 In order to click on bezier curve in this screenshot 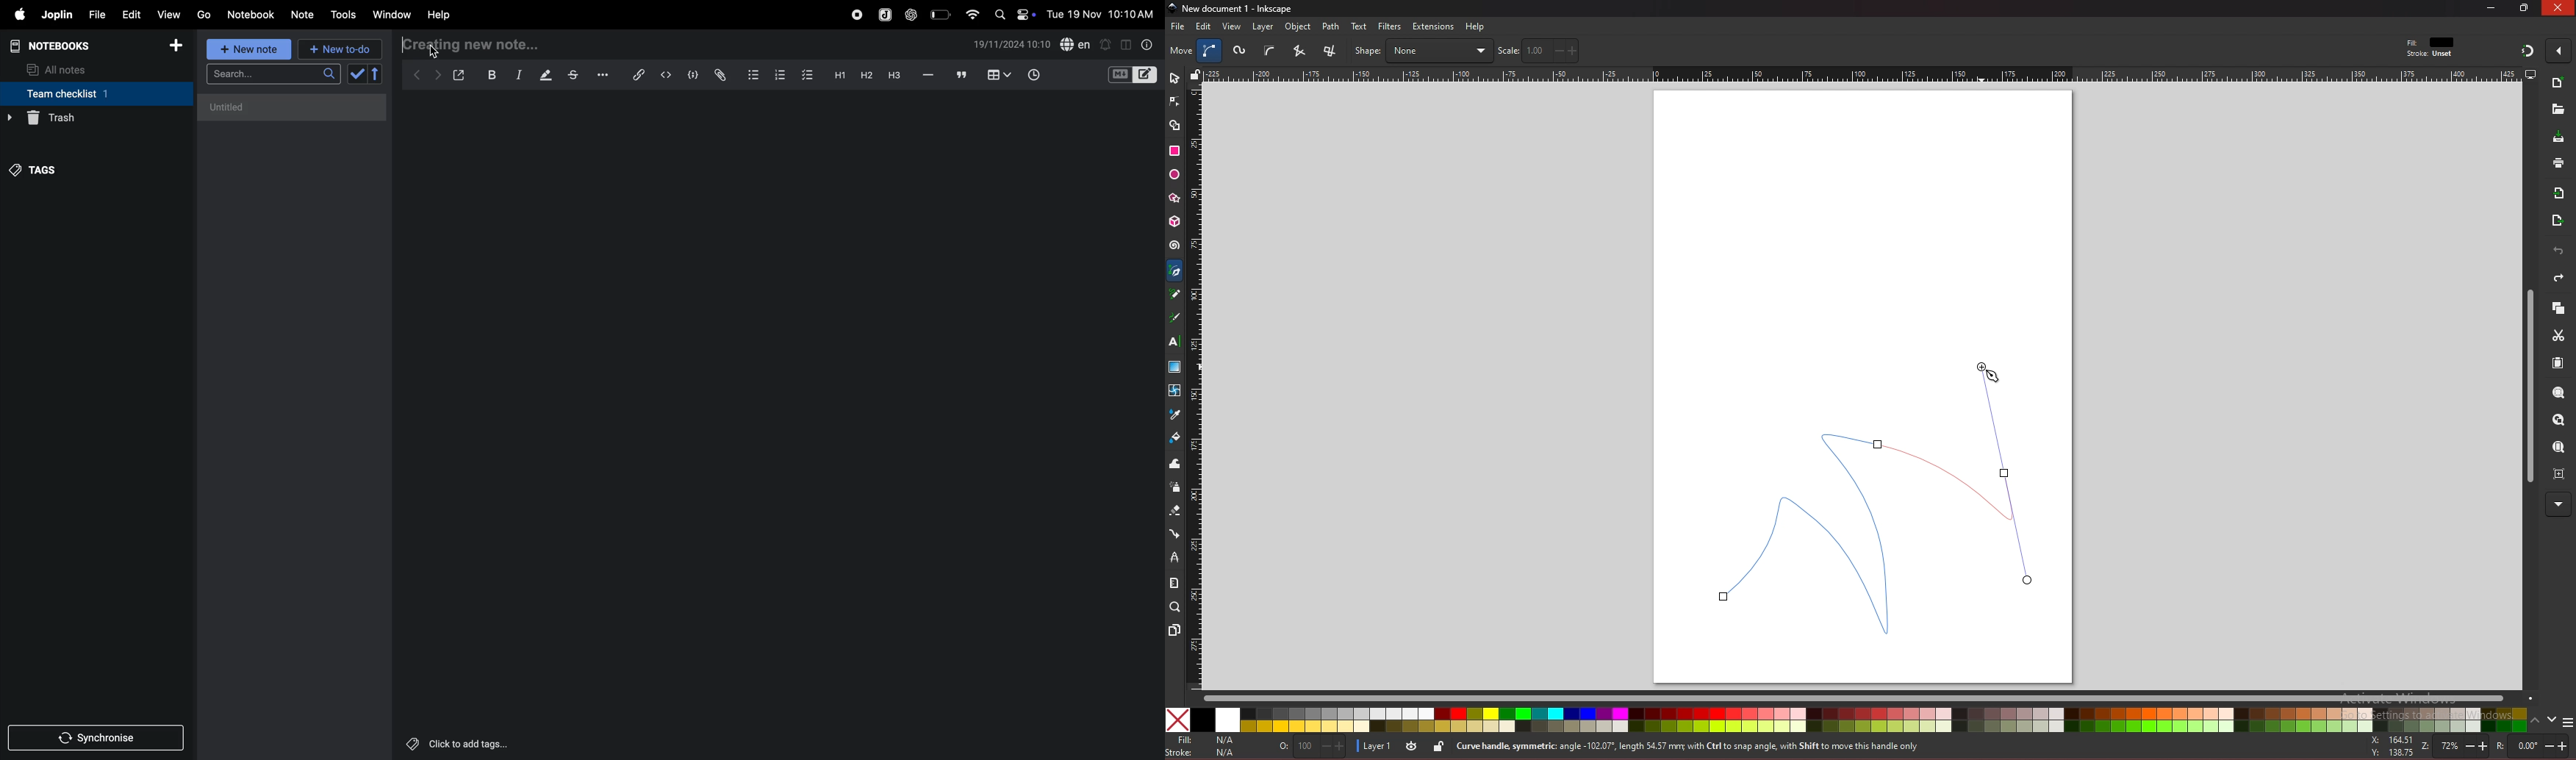, I will do `click(1211, 51)`.